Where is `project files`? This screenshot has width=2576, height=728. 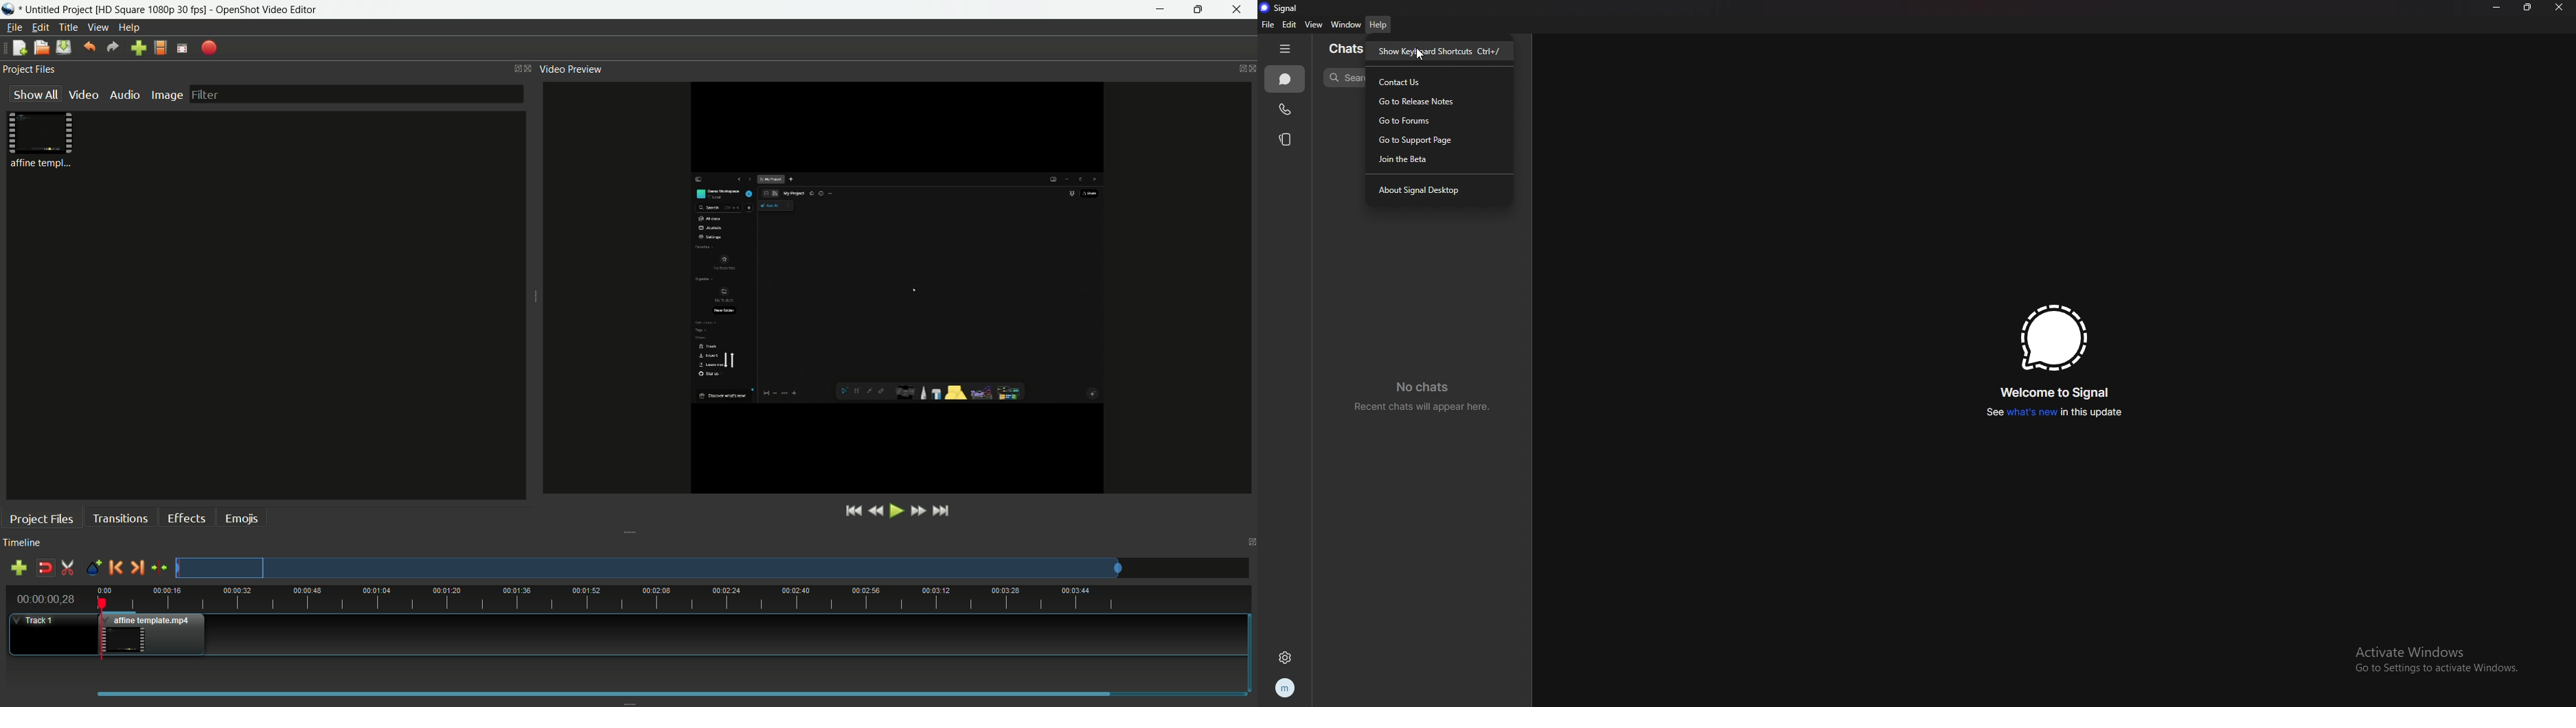 project files is located at coordinates (31, 70).